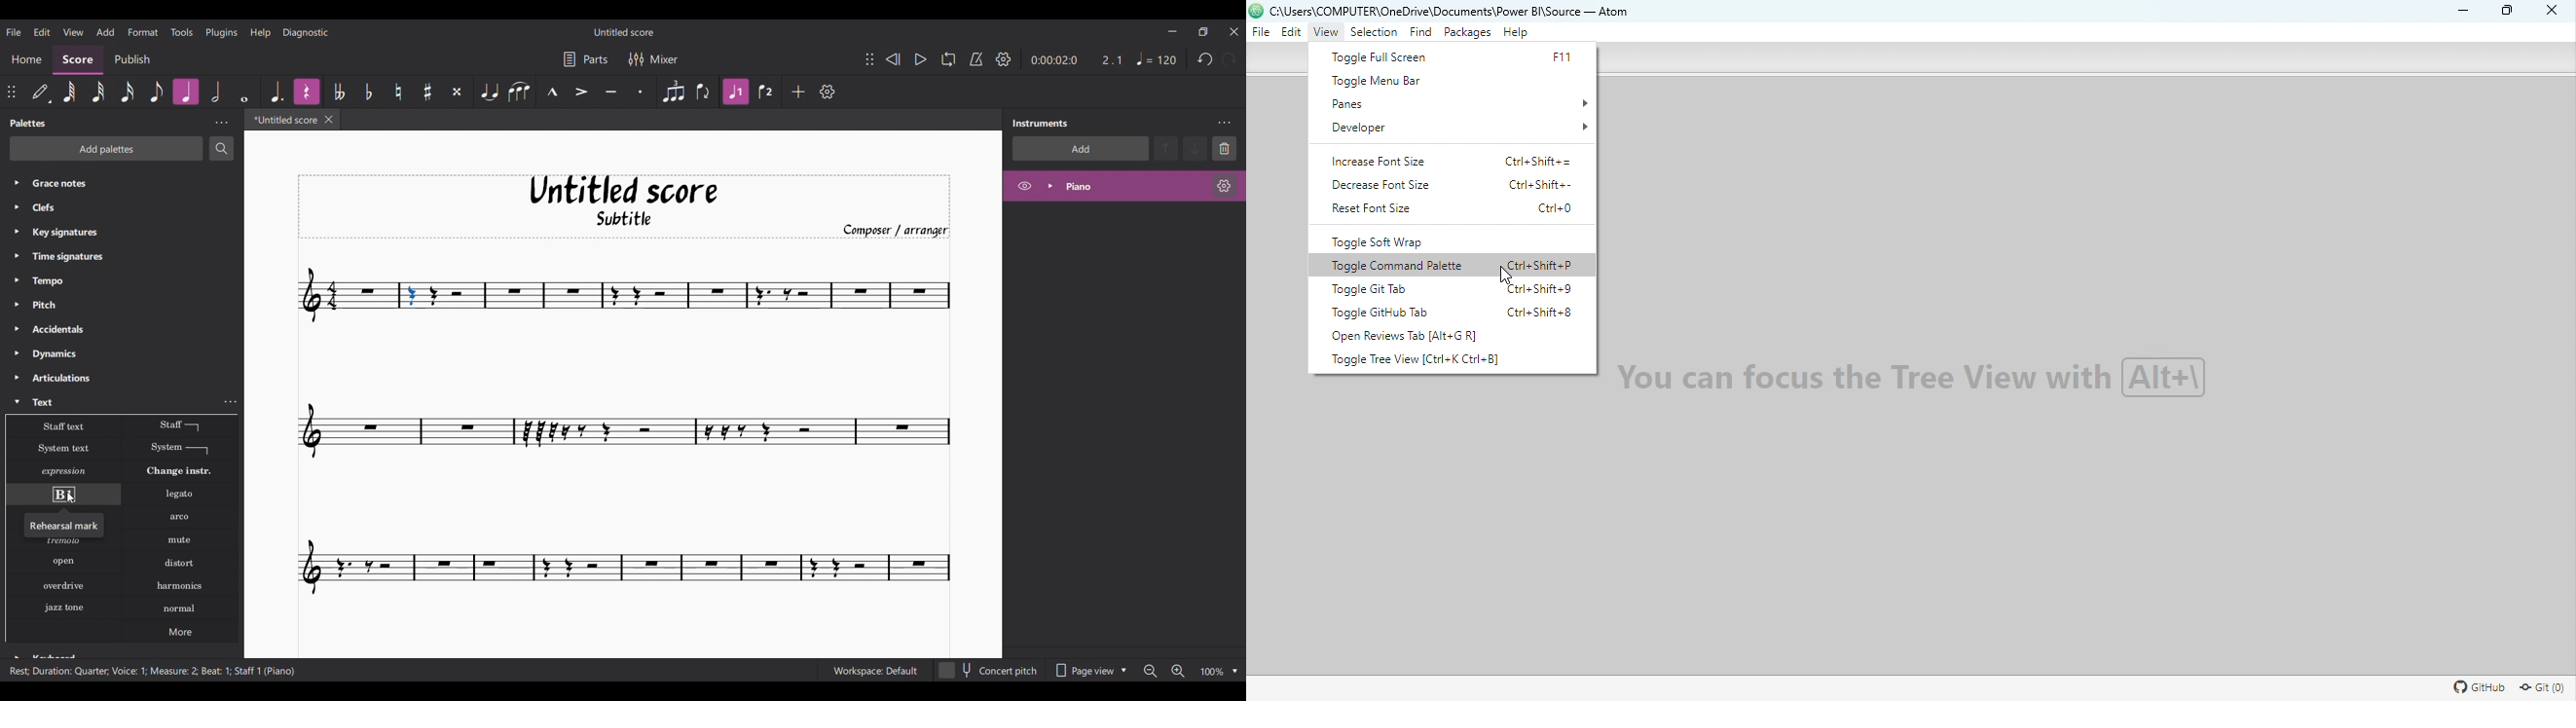 The image size is (2576, 728). Describe the element at coordinates (2459, 10) in the screenshot. I see `Minimize` at that location.